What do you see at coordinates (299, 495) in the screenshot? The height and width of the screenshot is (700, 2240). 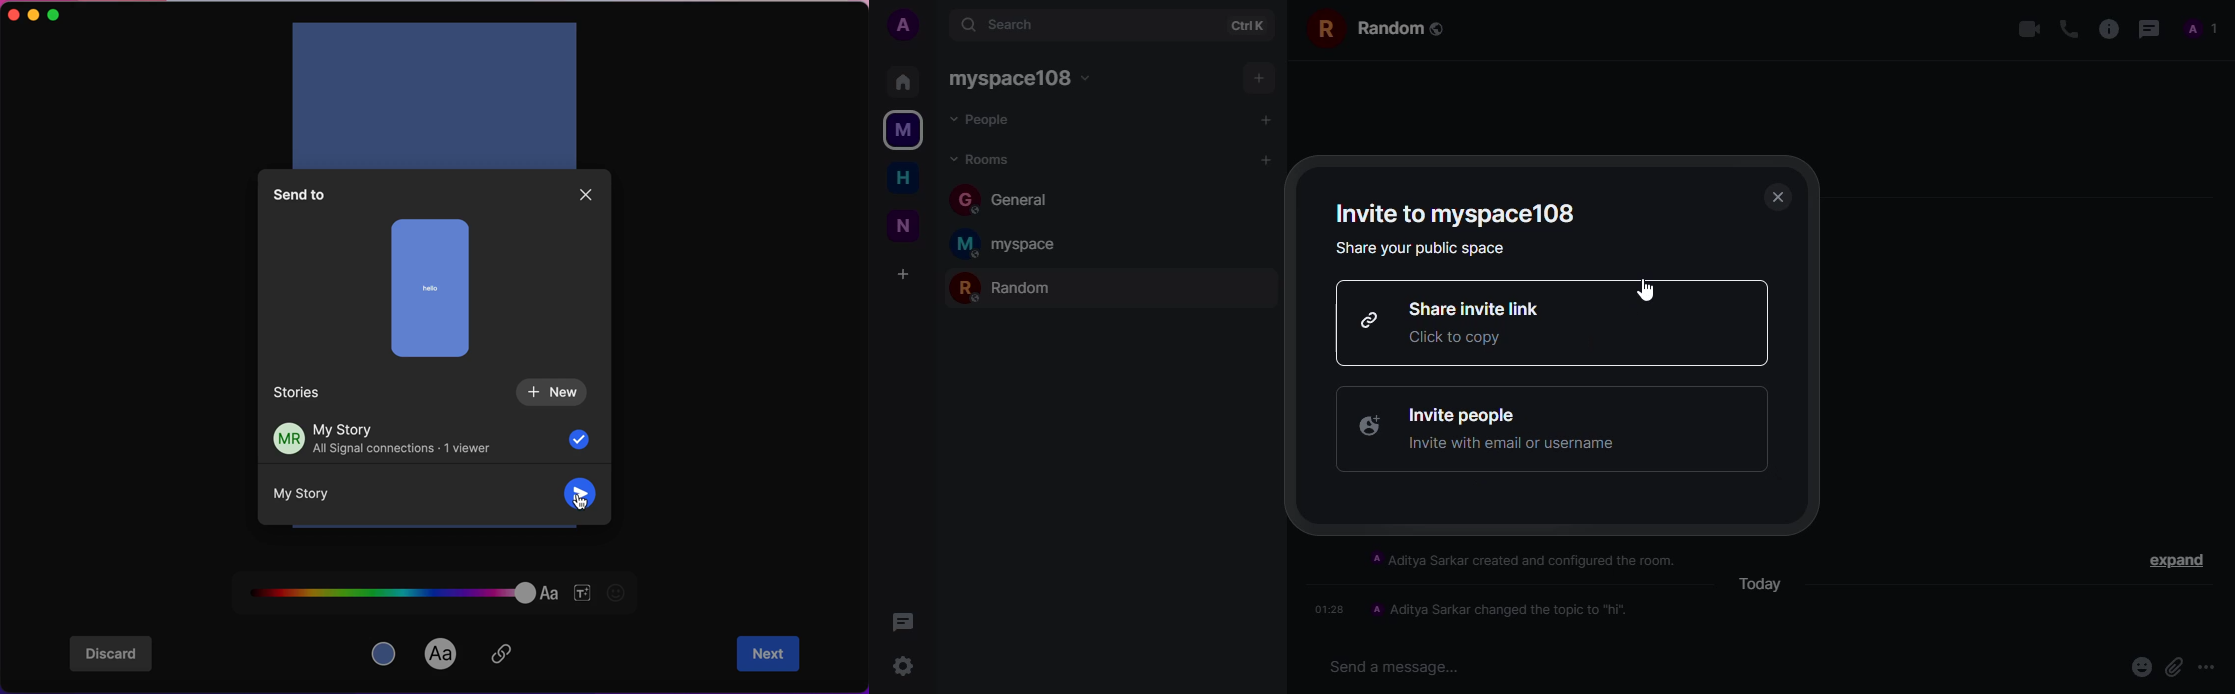 I see `My Story` at bounding box center [299, 495].